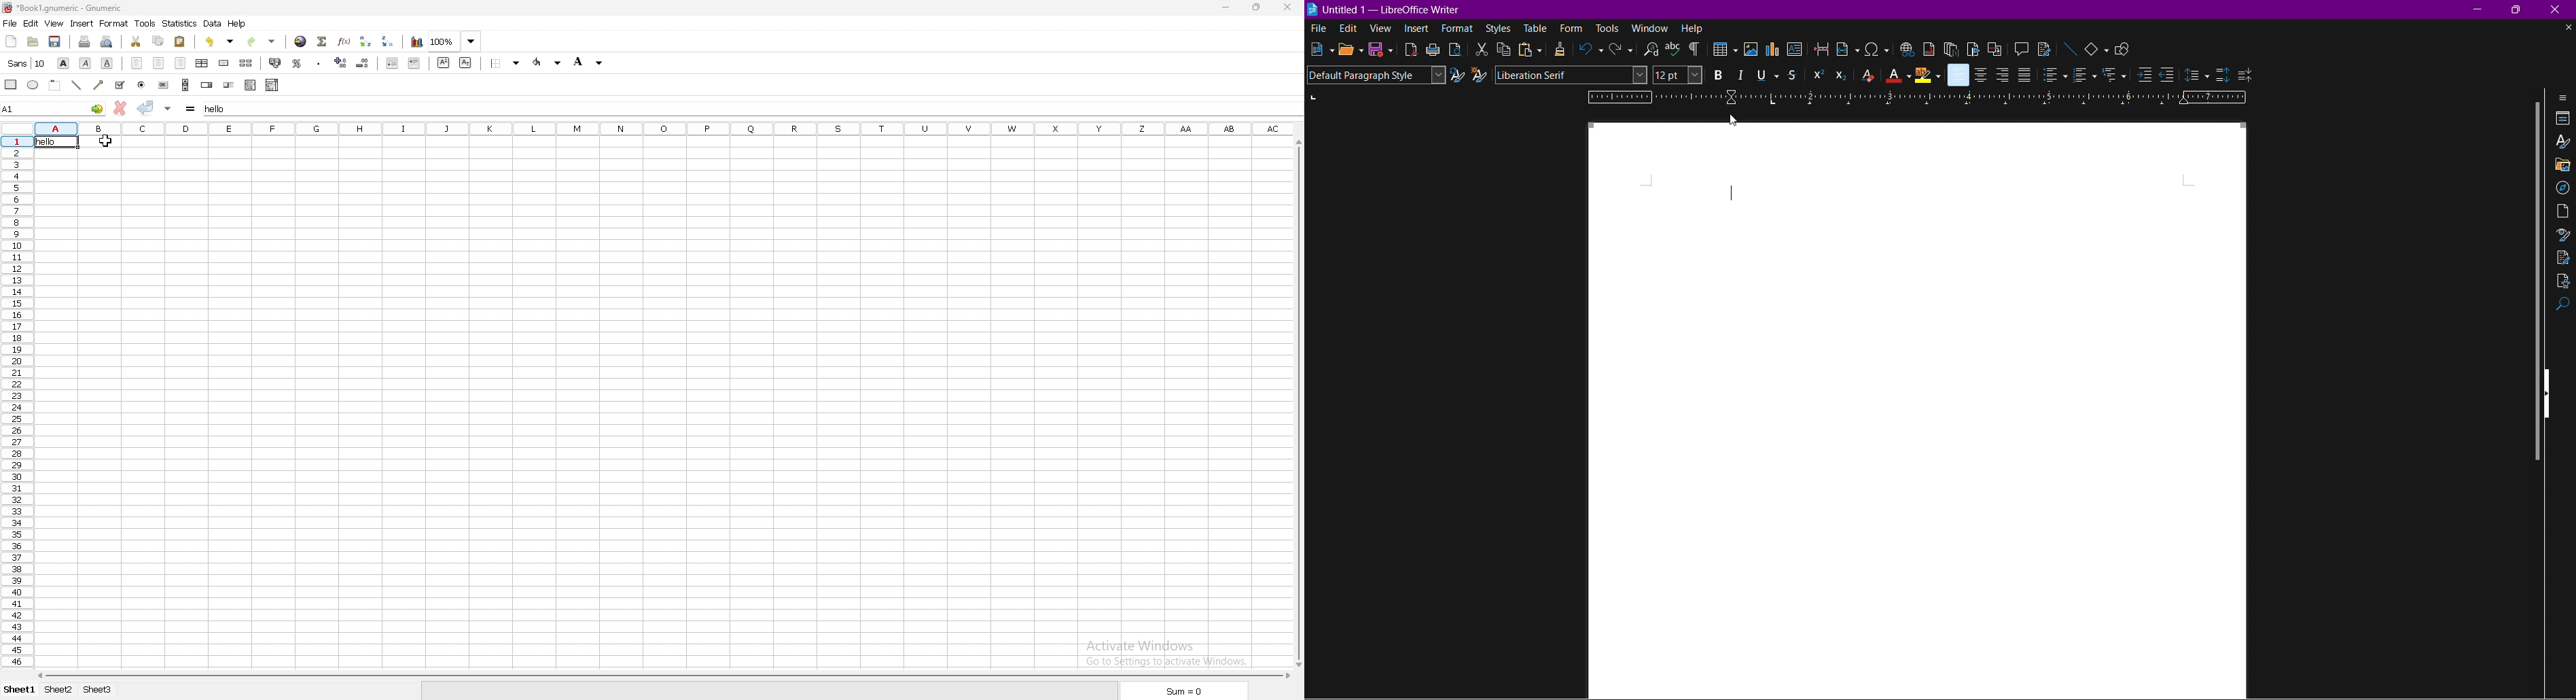 The image size is (2576, 700). Describe the element at coordinates (1454, 49) in the screenshot. I see `Toggle Print View` at that location.